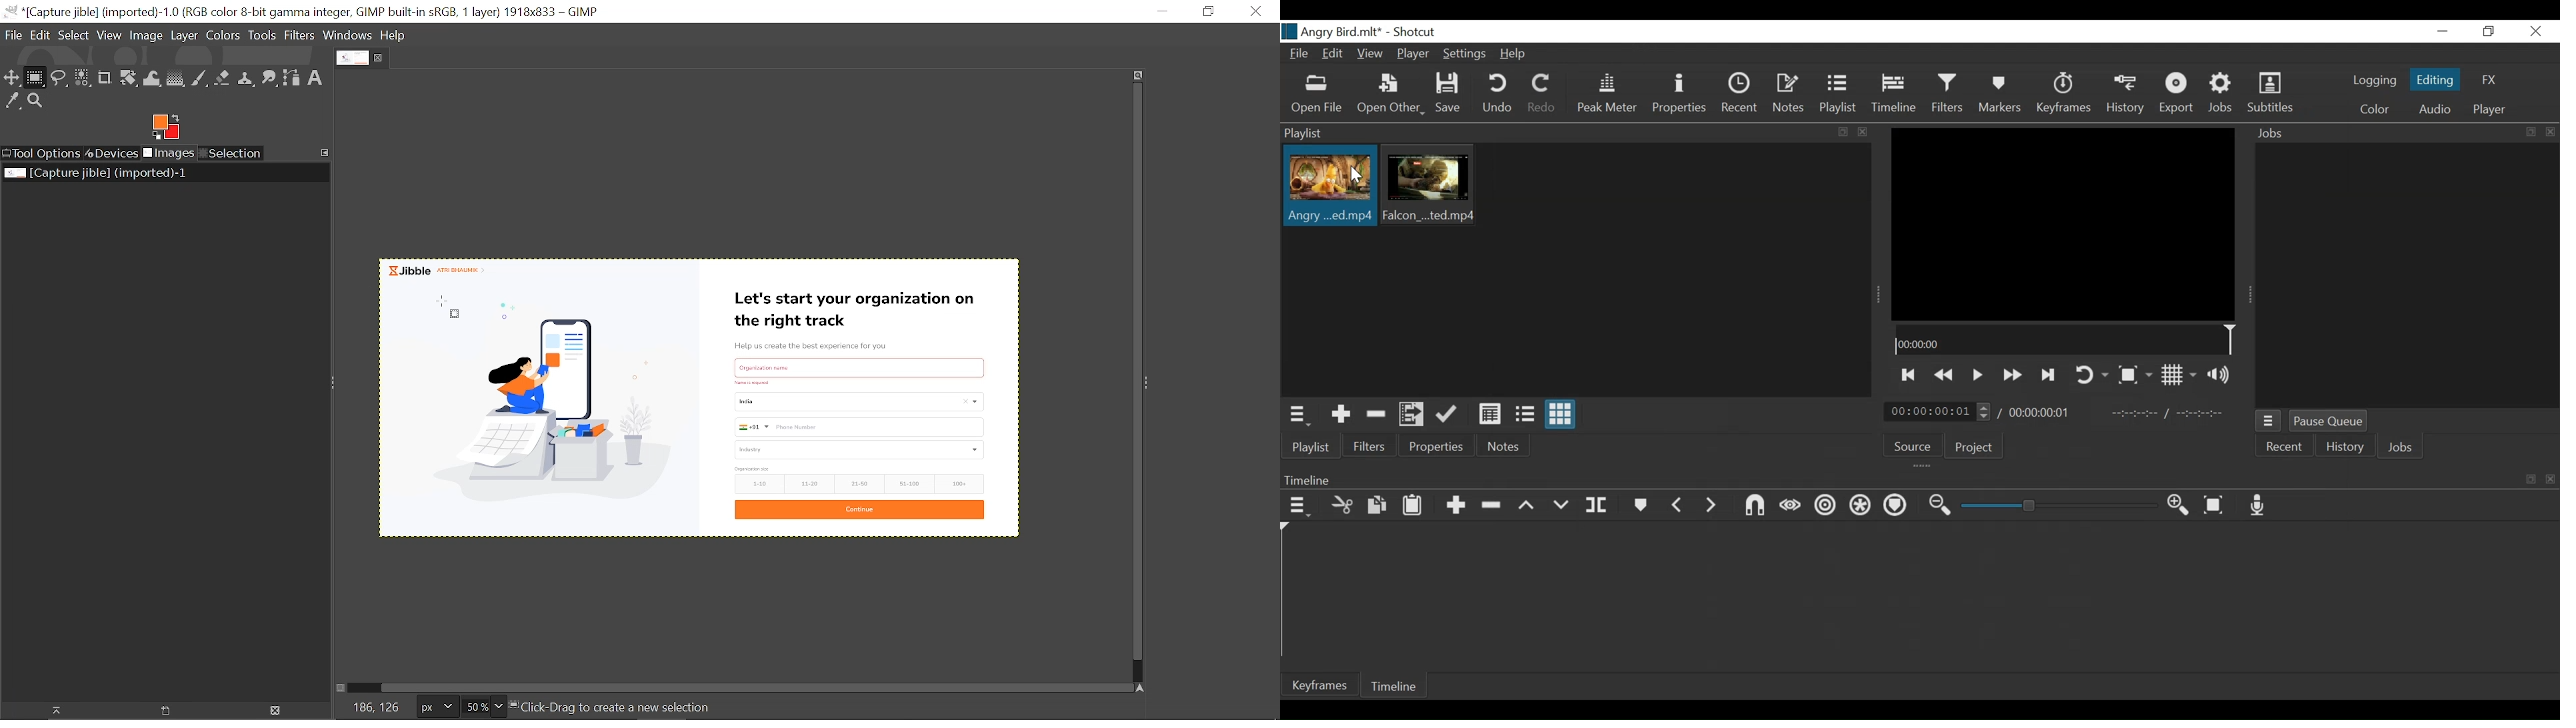 This screenshot has width=2576, height=728. I want to click on Zoom timeline to fit, so click(2215, 505).